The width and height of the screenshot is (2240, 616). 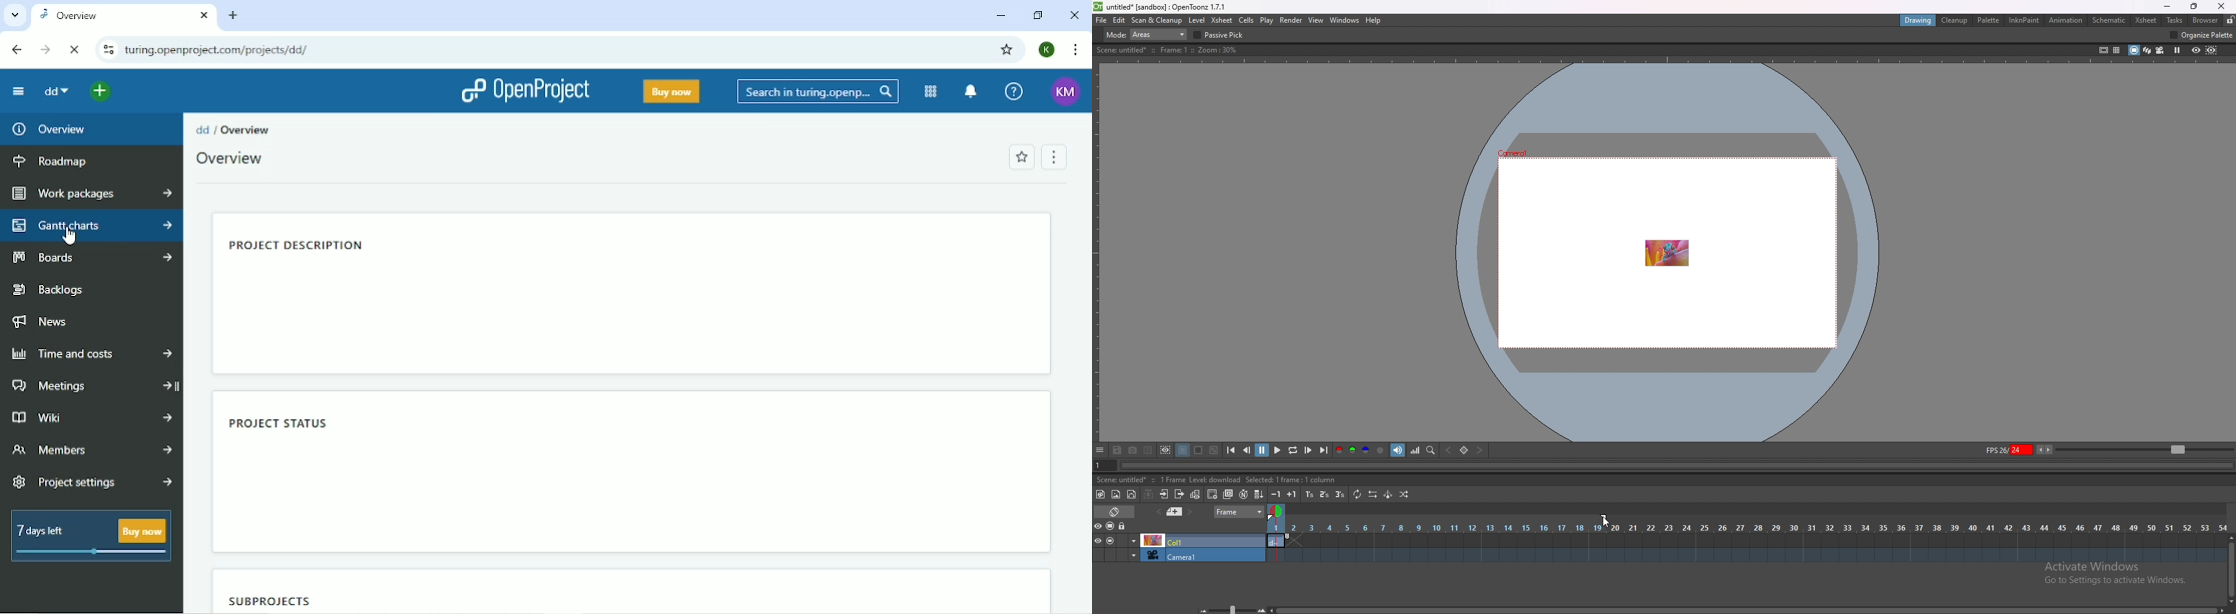 I want to click on Subprojects, so click(x=271, y=601).